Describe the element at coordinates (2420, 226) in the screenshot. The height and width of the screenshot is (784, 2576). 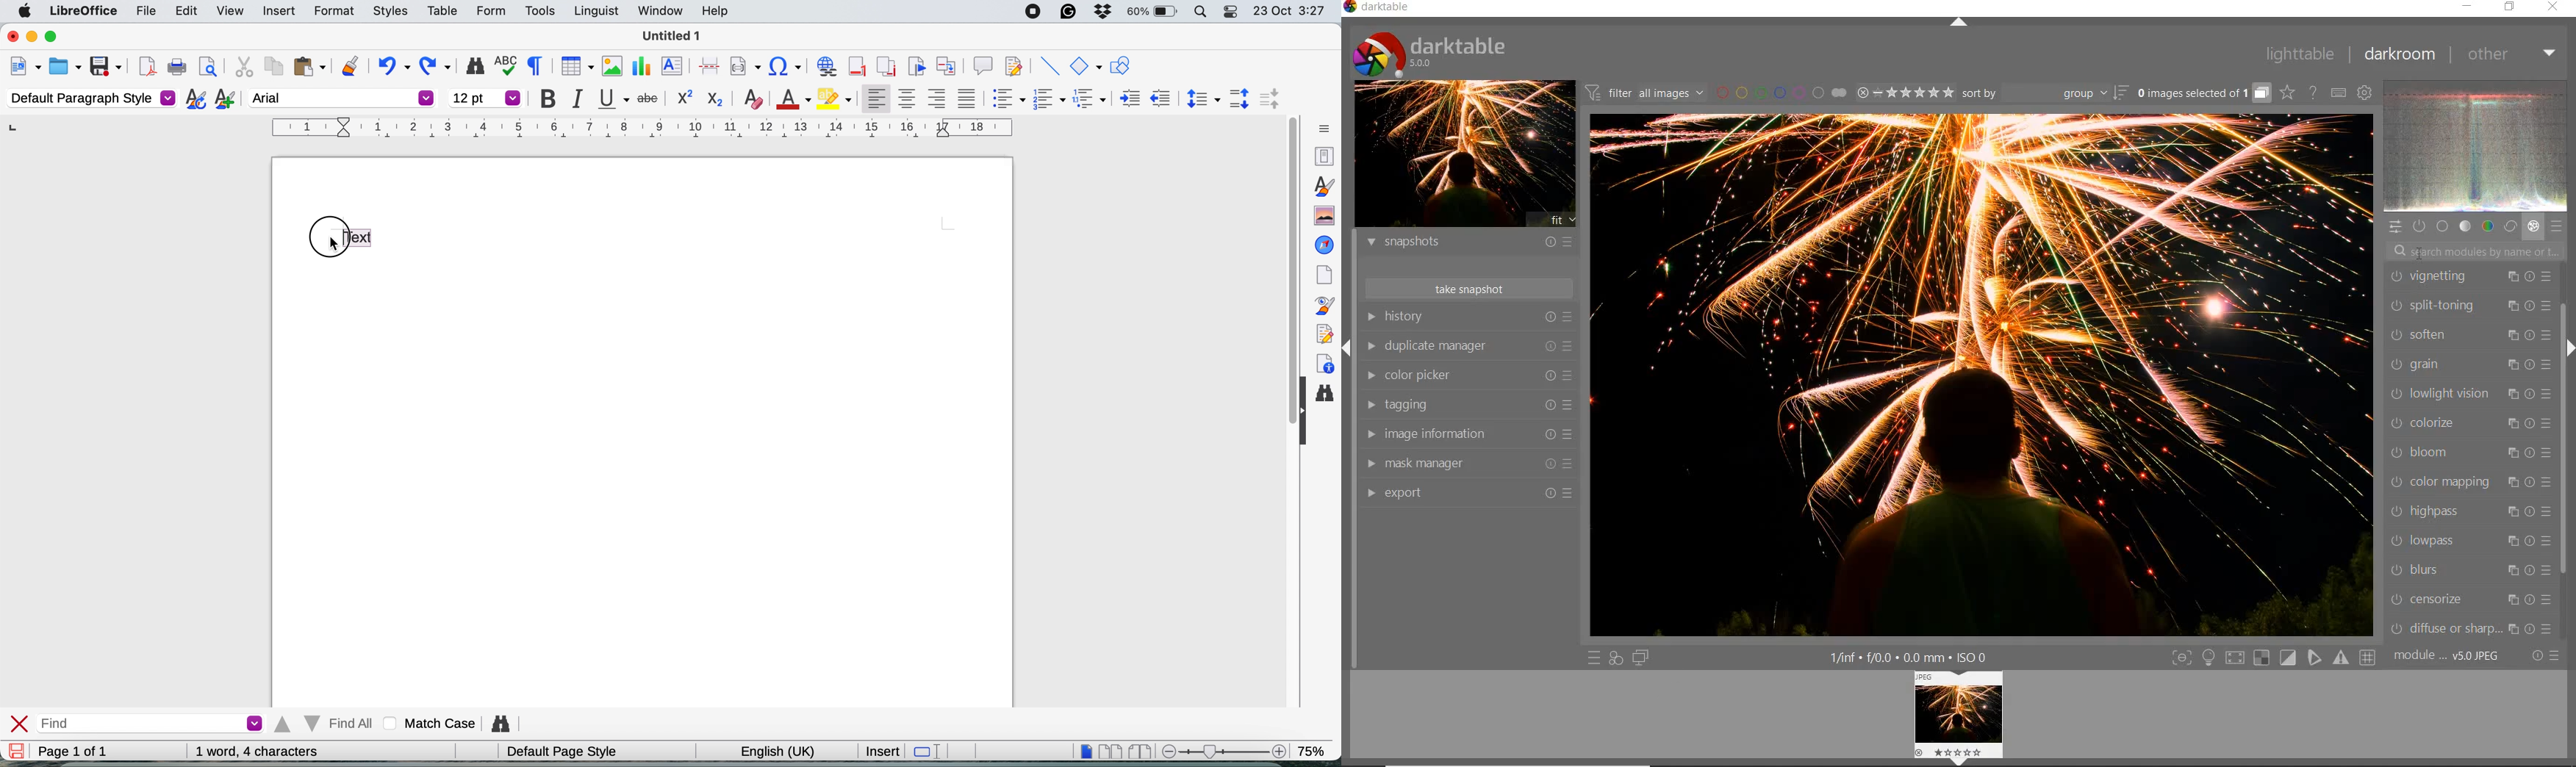
I see `show only active modules` at that location.